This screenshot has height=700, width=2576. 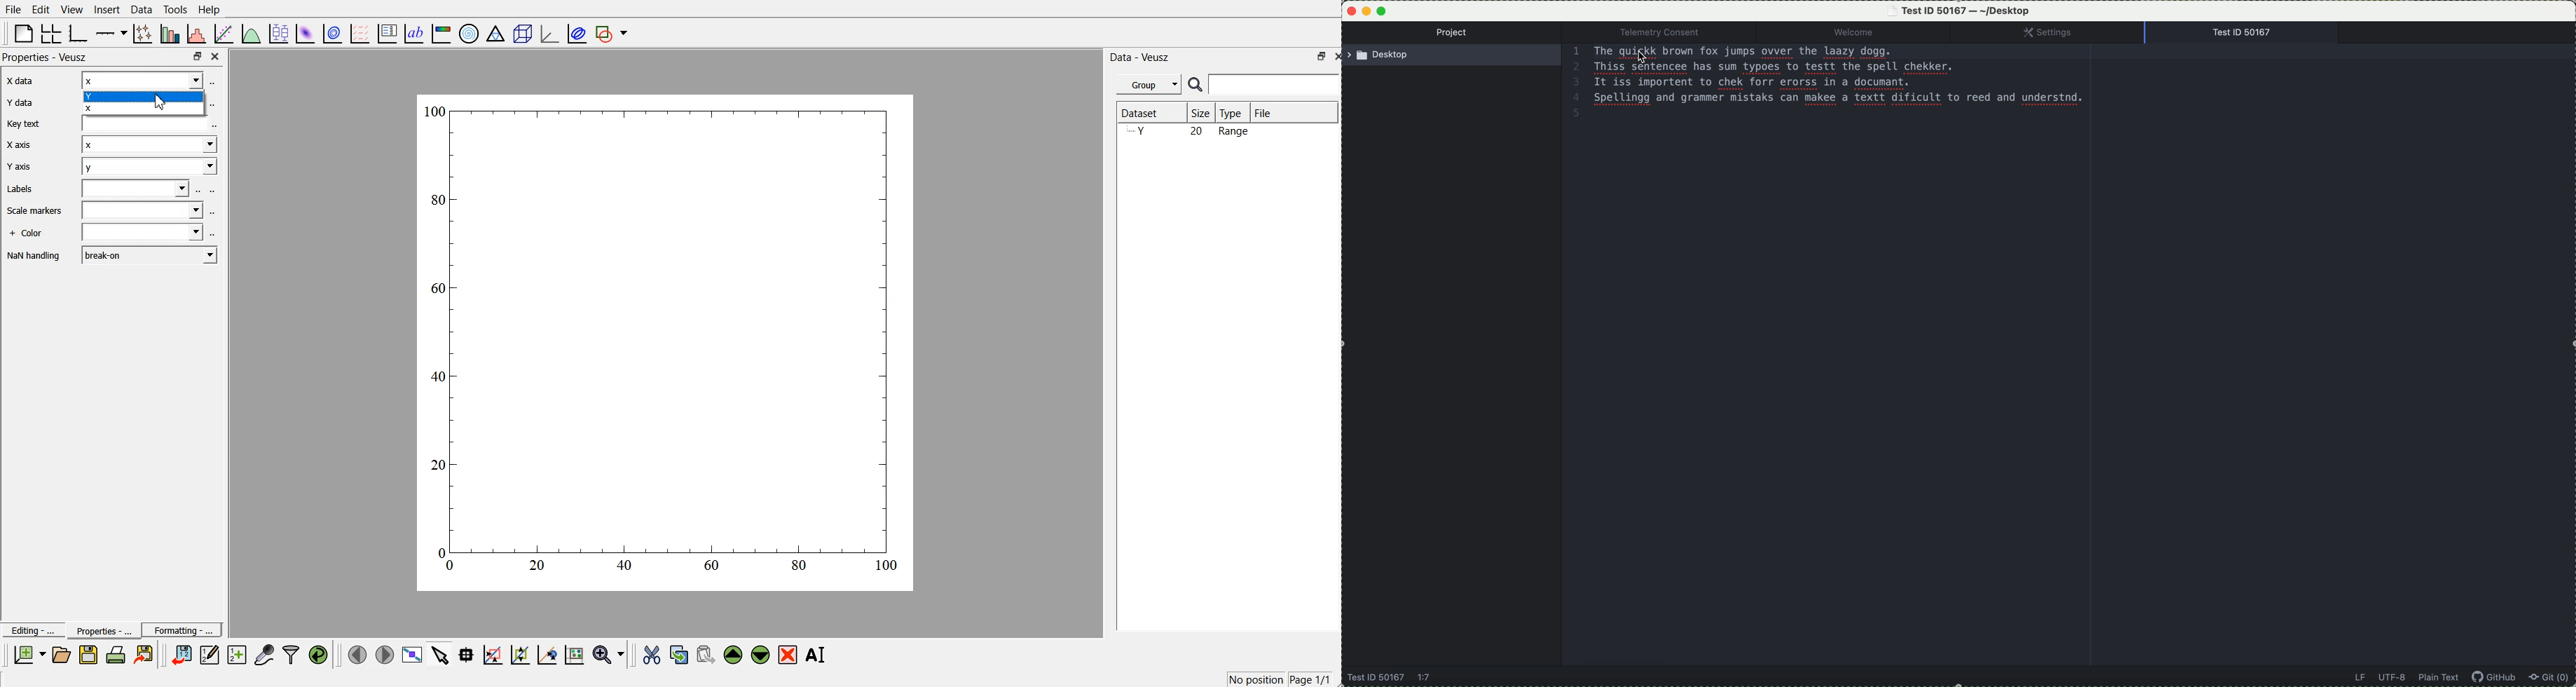 I want to click on View, so click(x=72, y=9).